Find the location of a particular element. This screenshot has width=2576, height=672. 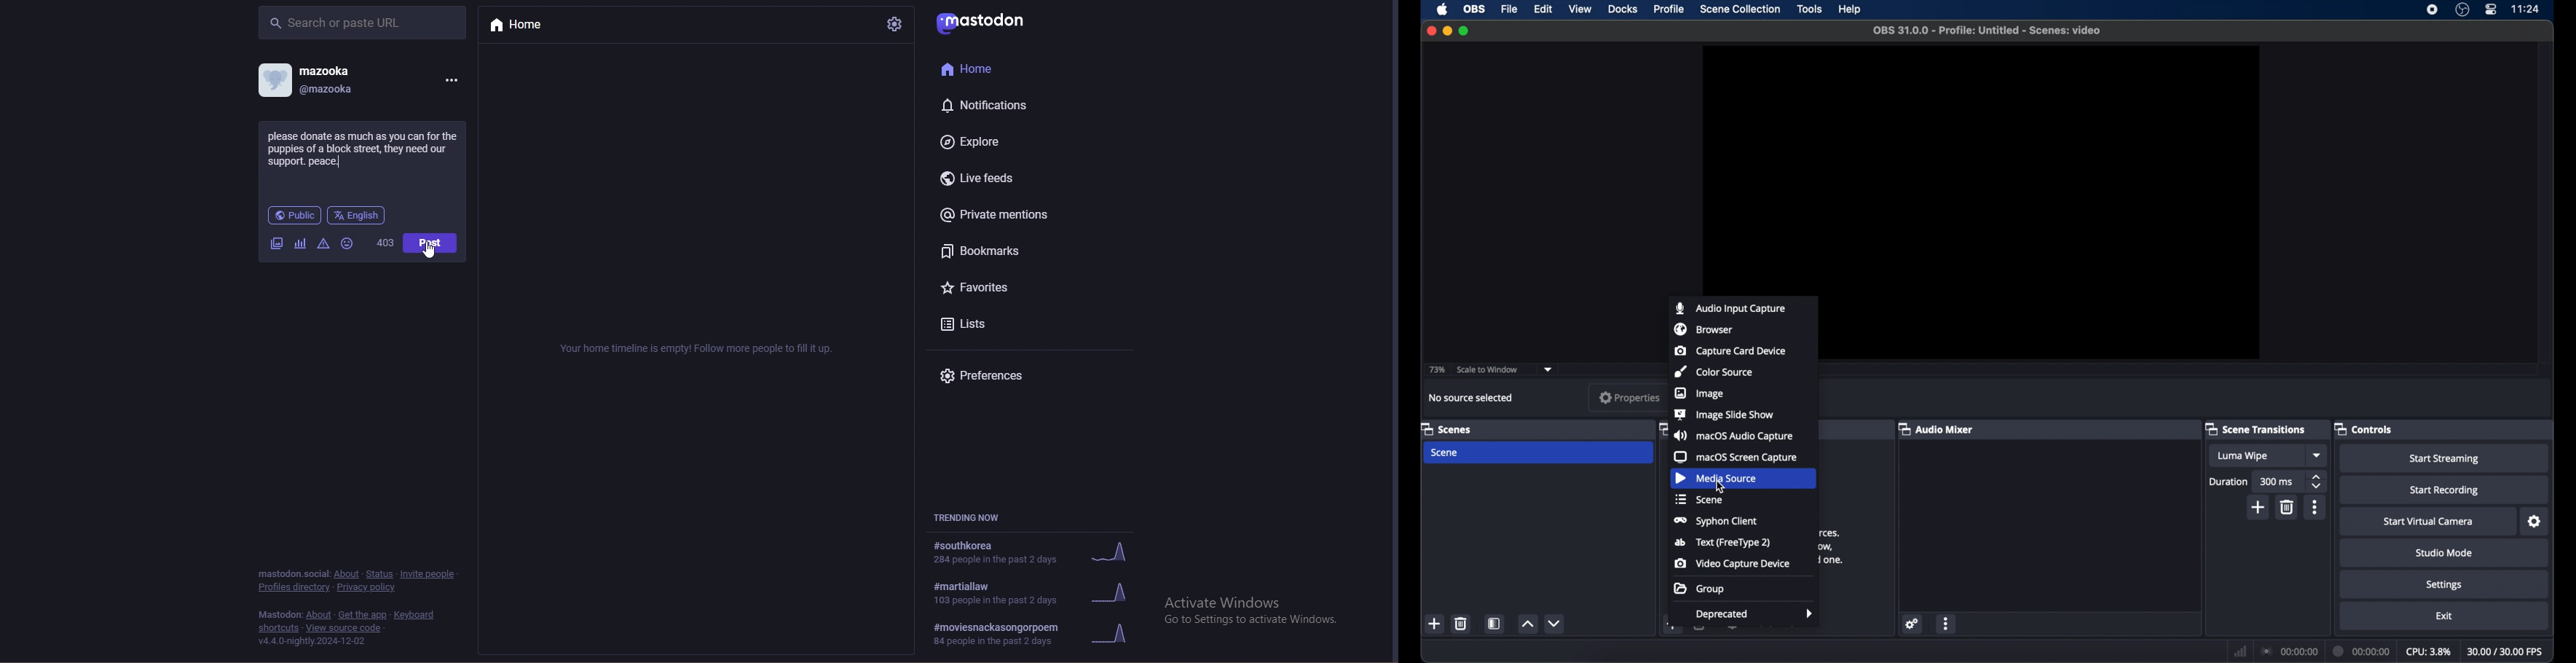

browser is located at coordinates (1705, 330).